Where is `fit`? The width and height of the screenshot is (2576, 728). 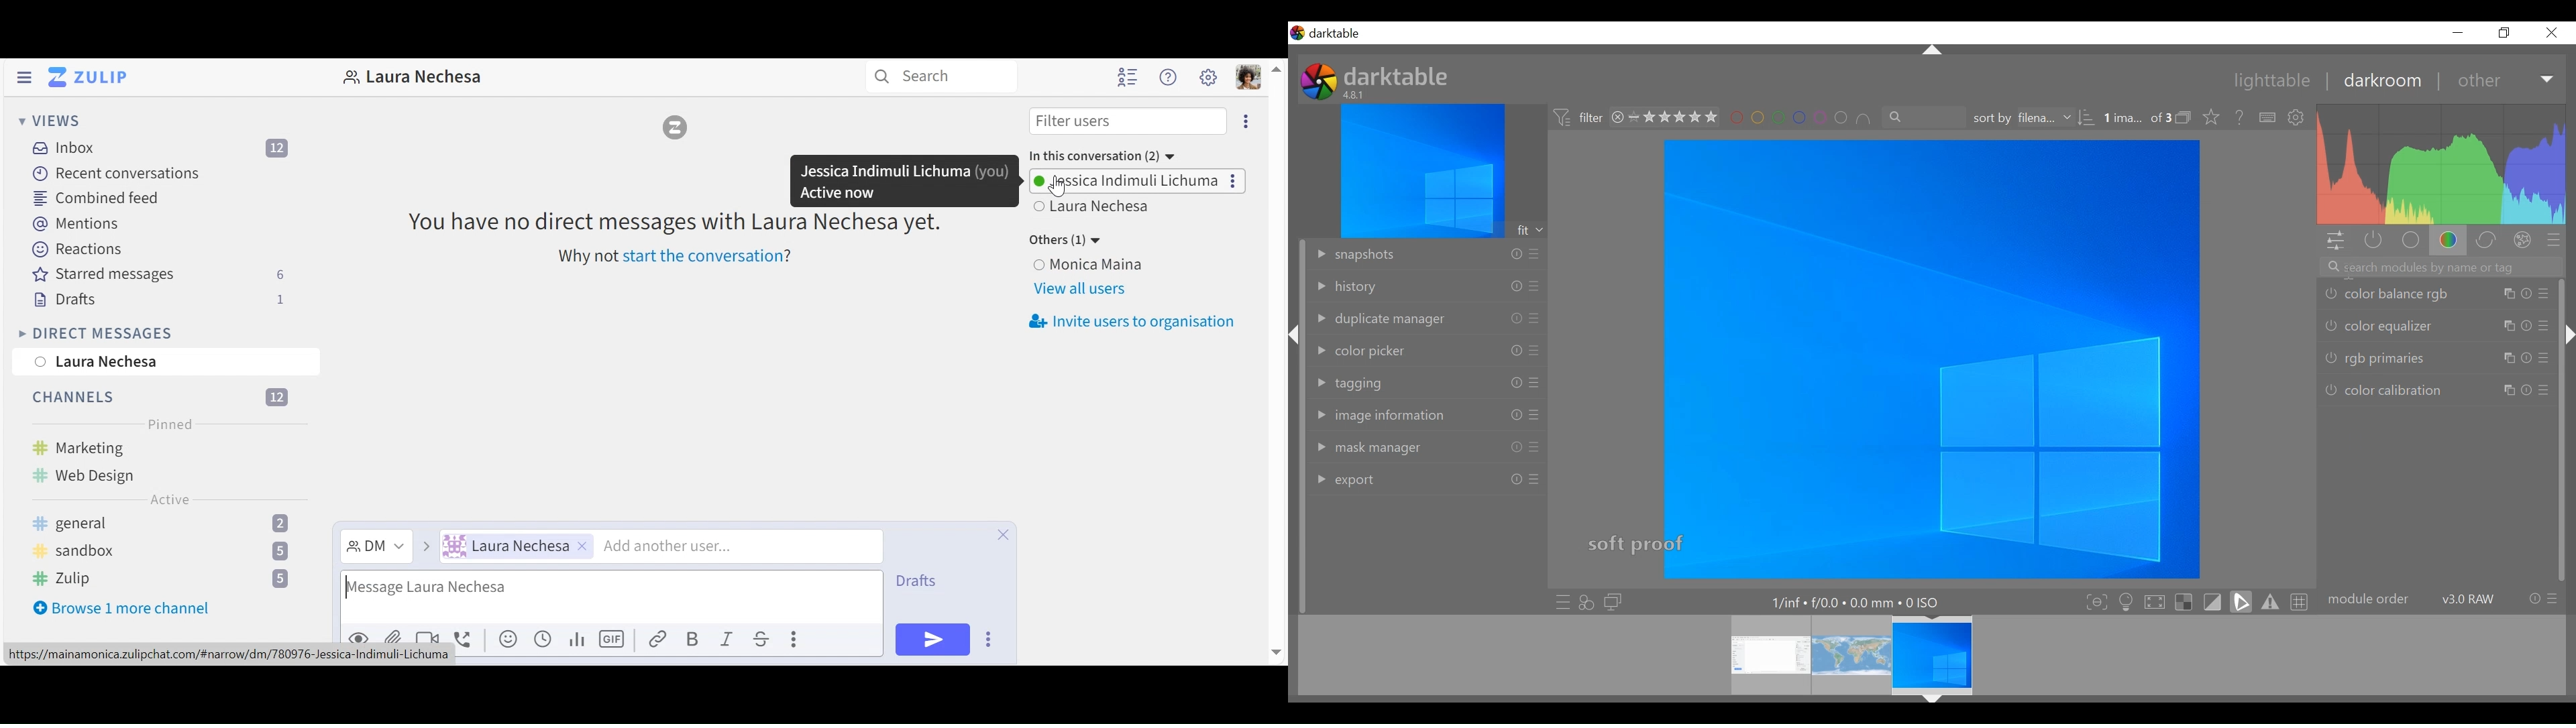
fit is located at coordinates (1531, 230).